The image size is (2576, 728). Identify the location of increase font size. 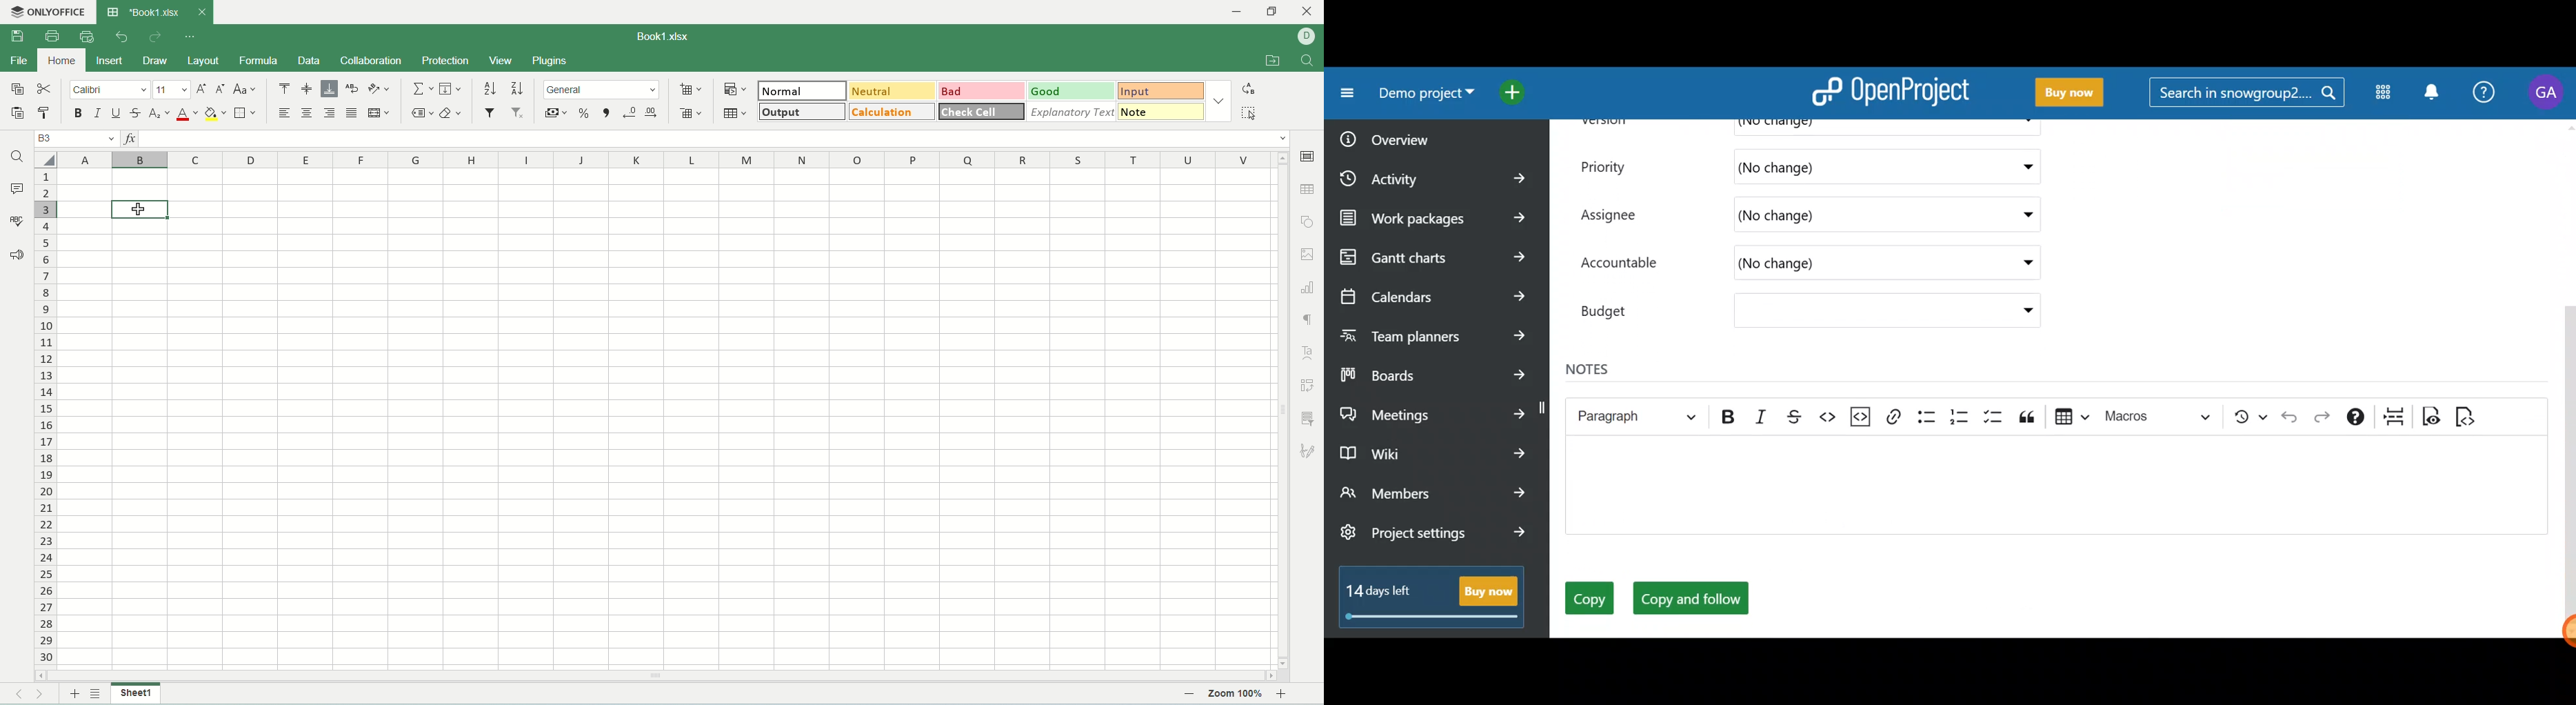
(201, 90).